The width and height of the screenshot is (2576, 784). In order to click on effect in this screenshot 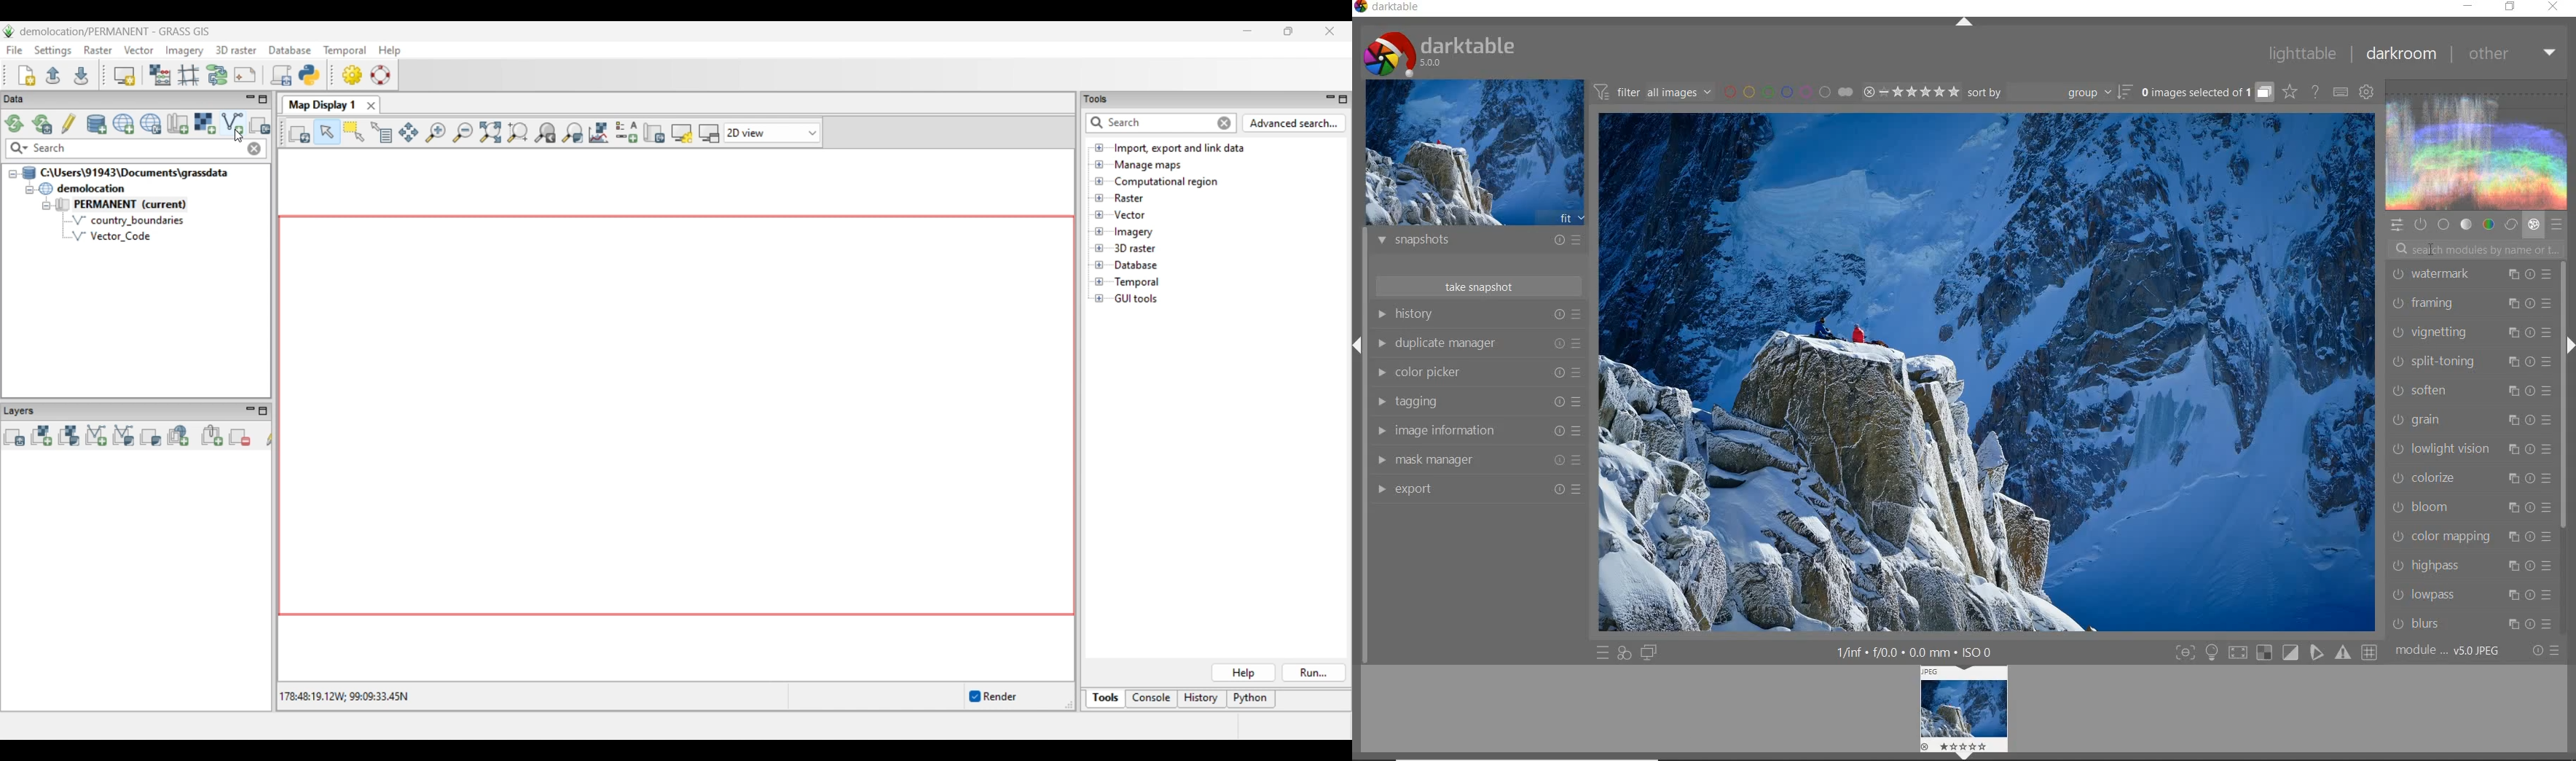, I will do `click(2533, 225)`.